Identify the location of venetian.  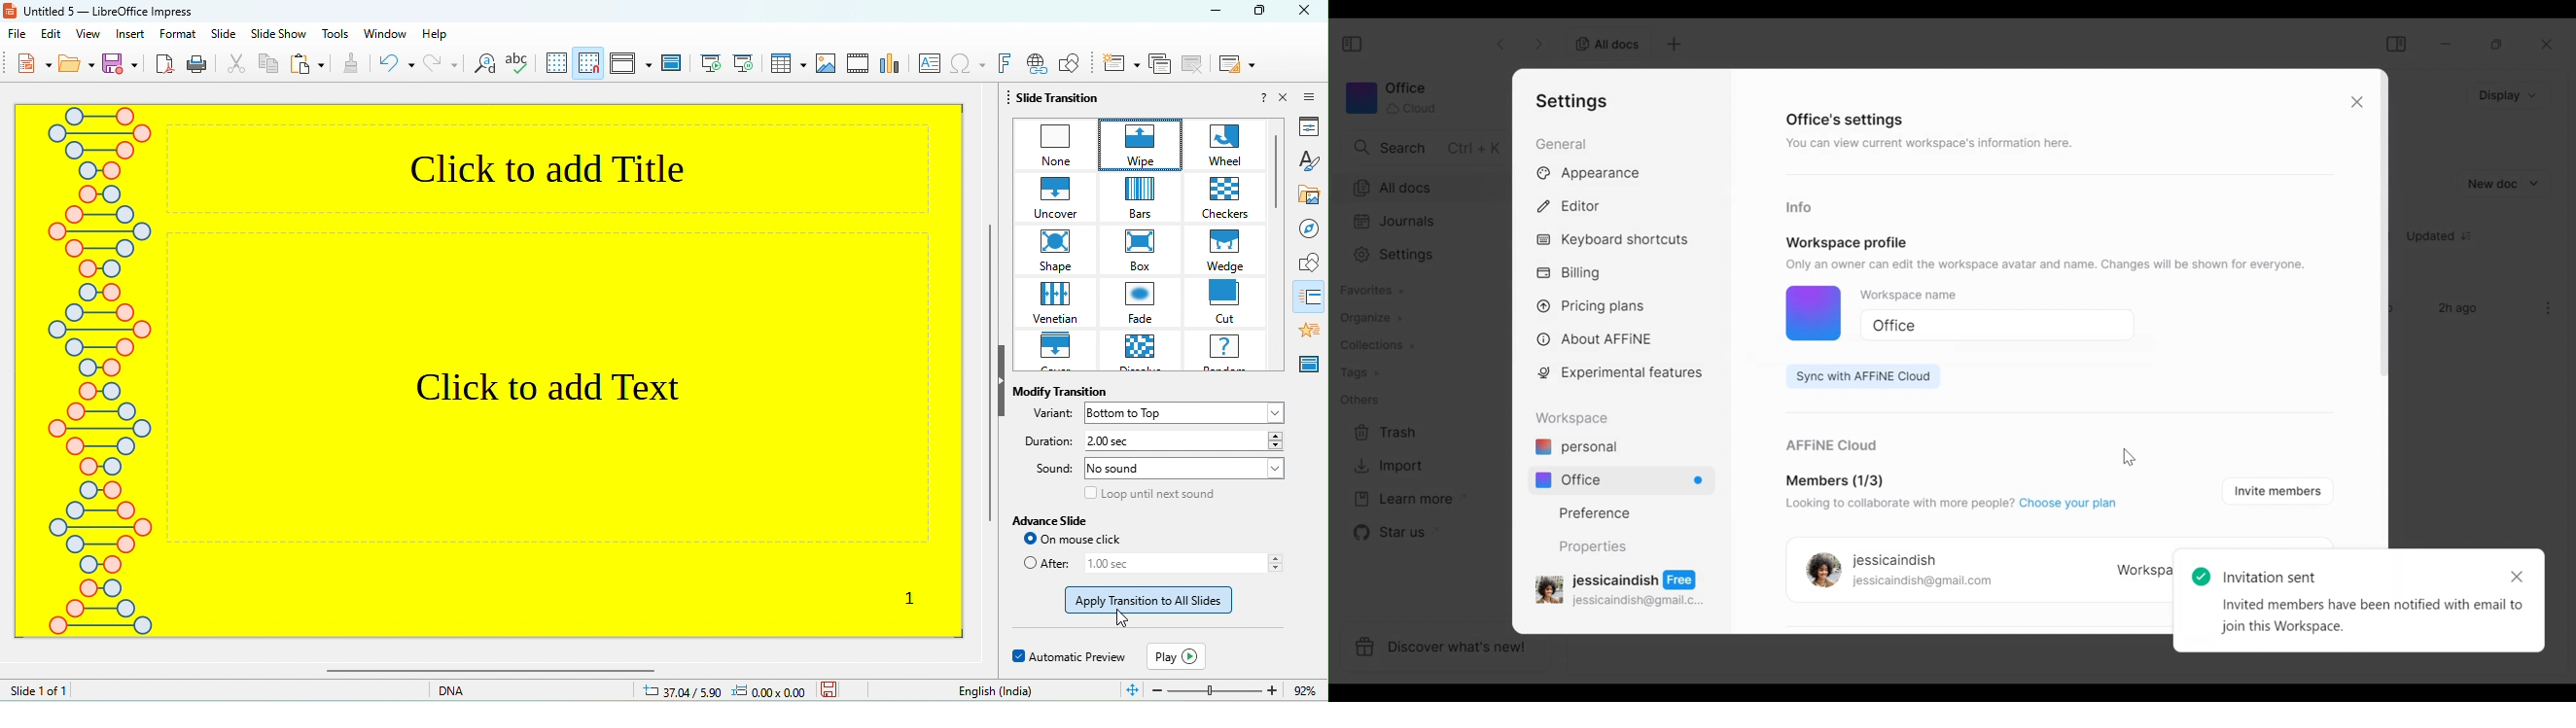
(1059, 303).